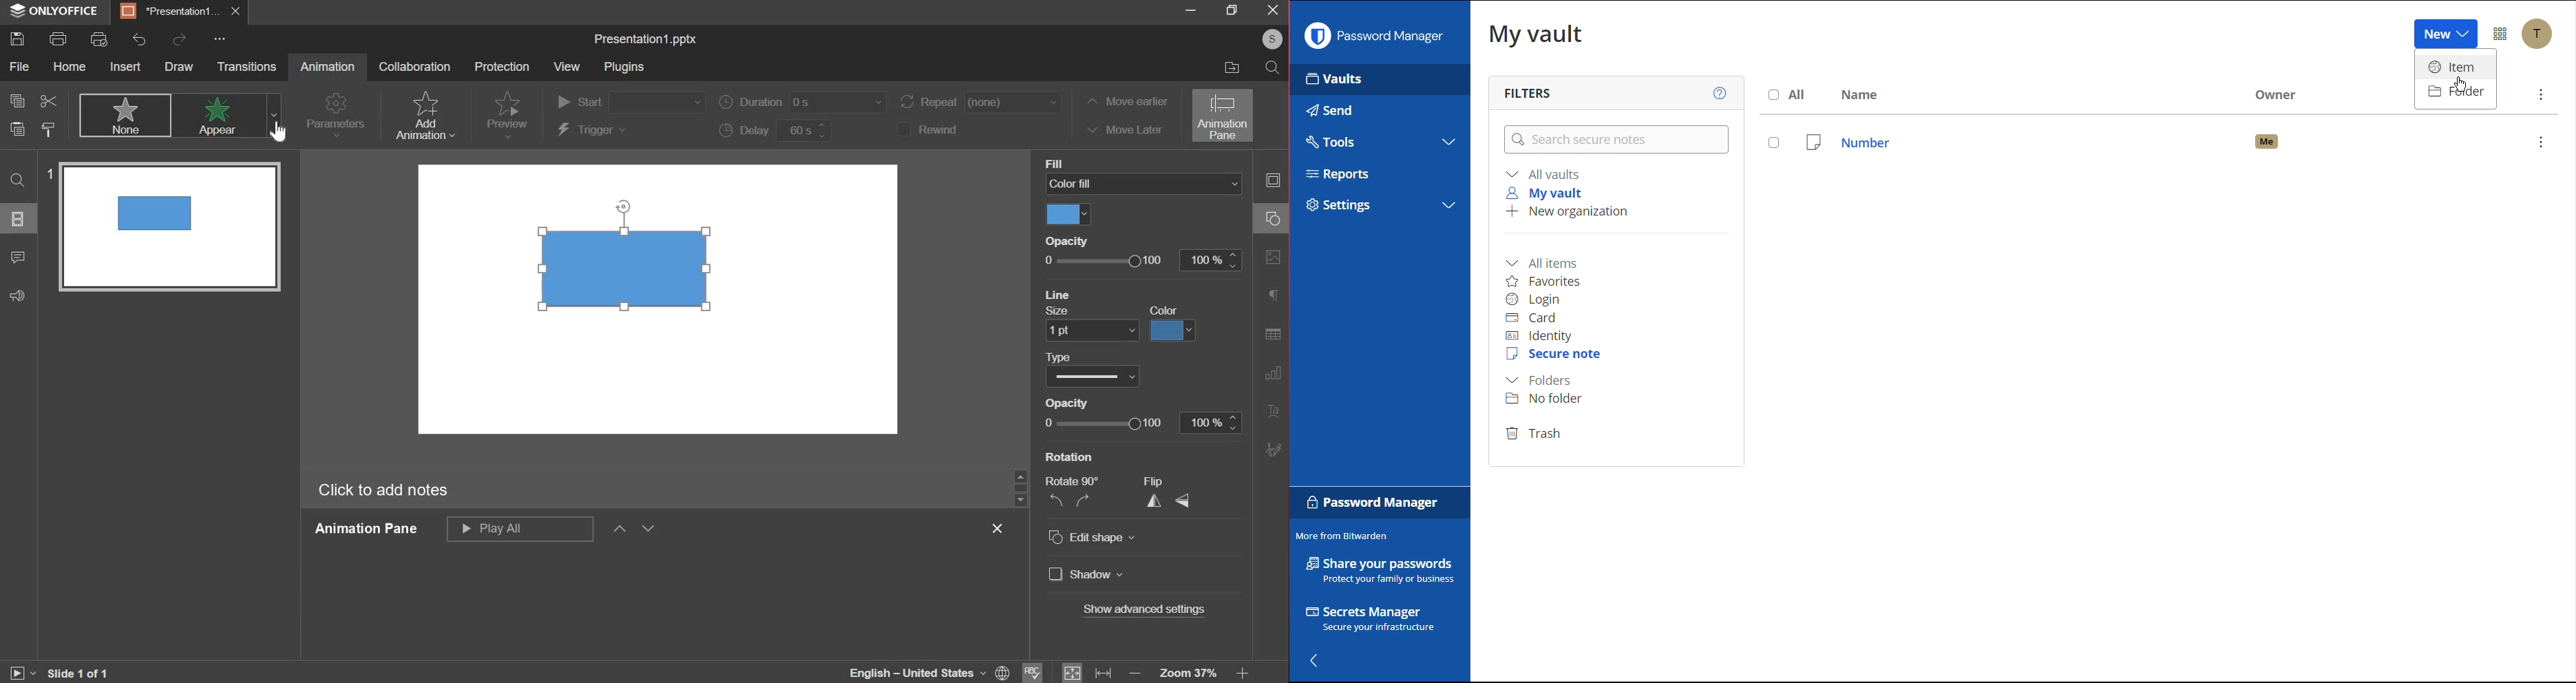  I want to click on My vault, so click(1548, 193).